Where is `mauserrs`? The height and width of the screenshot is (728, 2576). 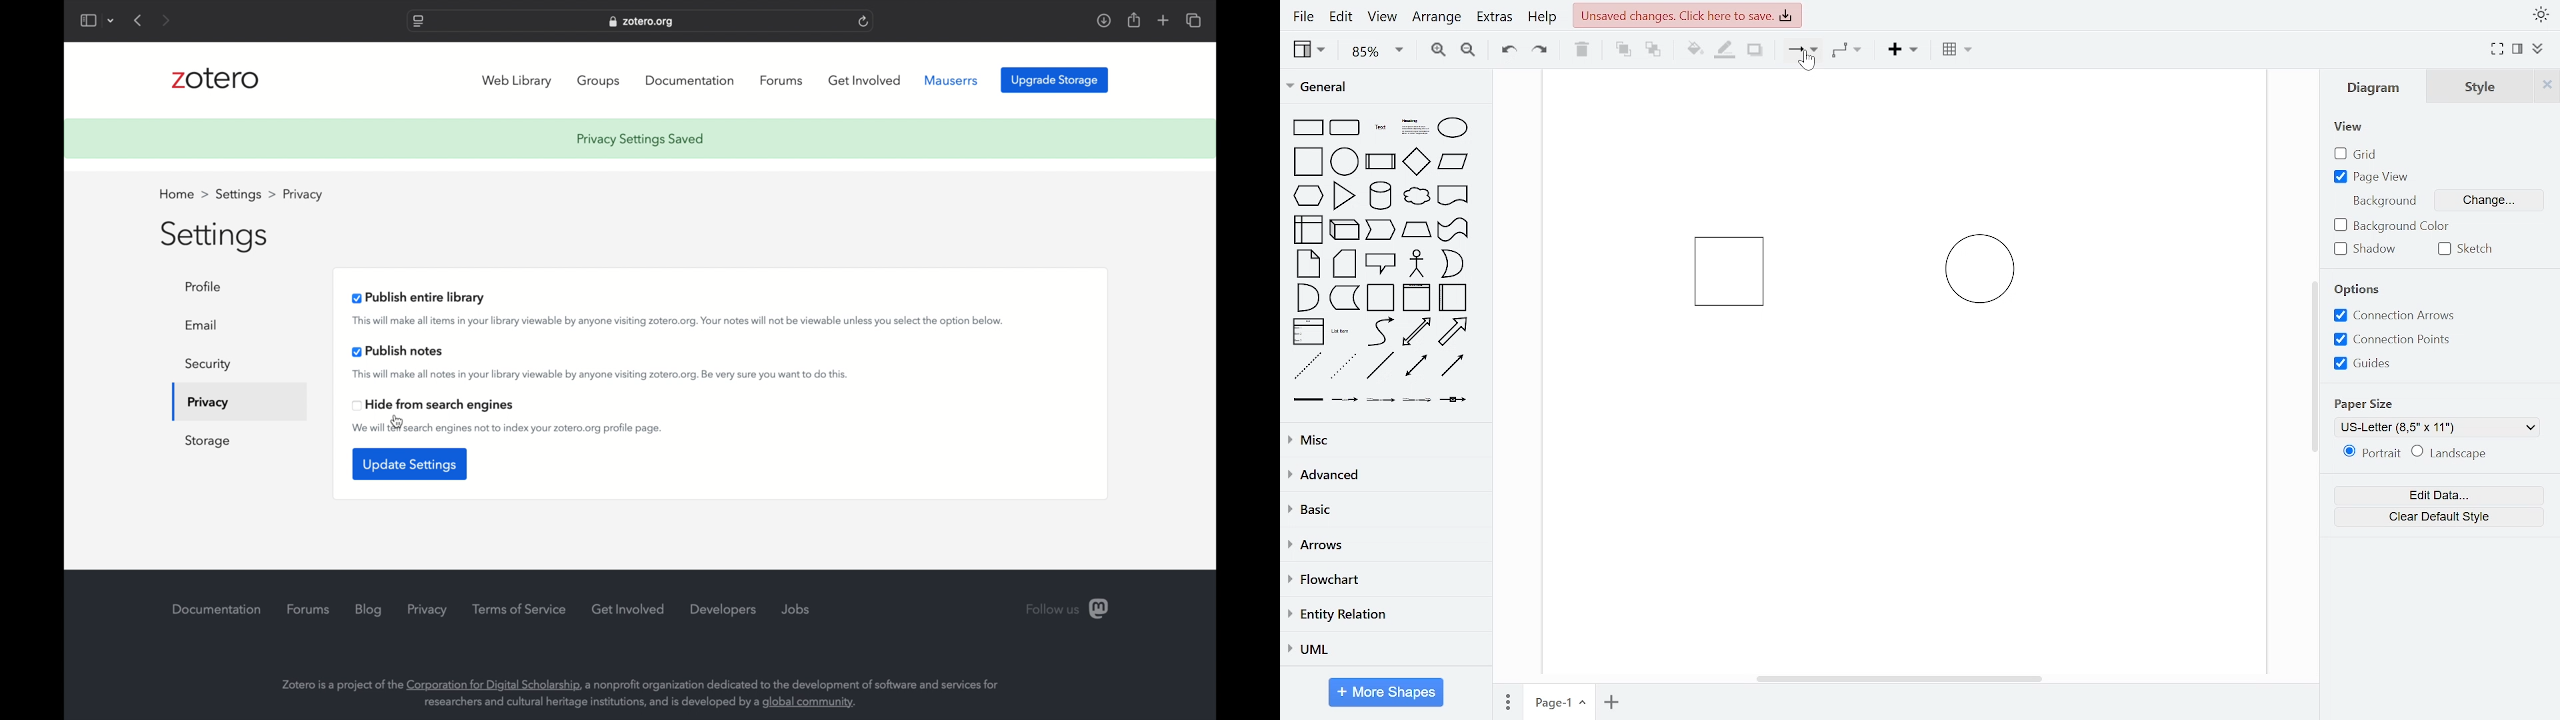 mauserrs is located at coordinates (953, 81).